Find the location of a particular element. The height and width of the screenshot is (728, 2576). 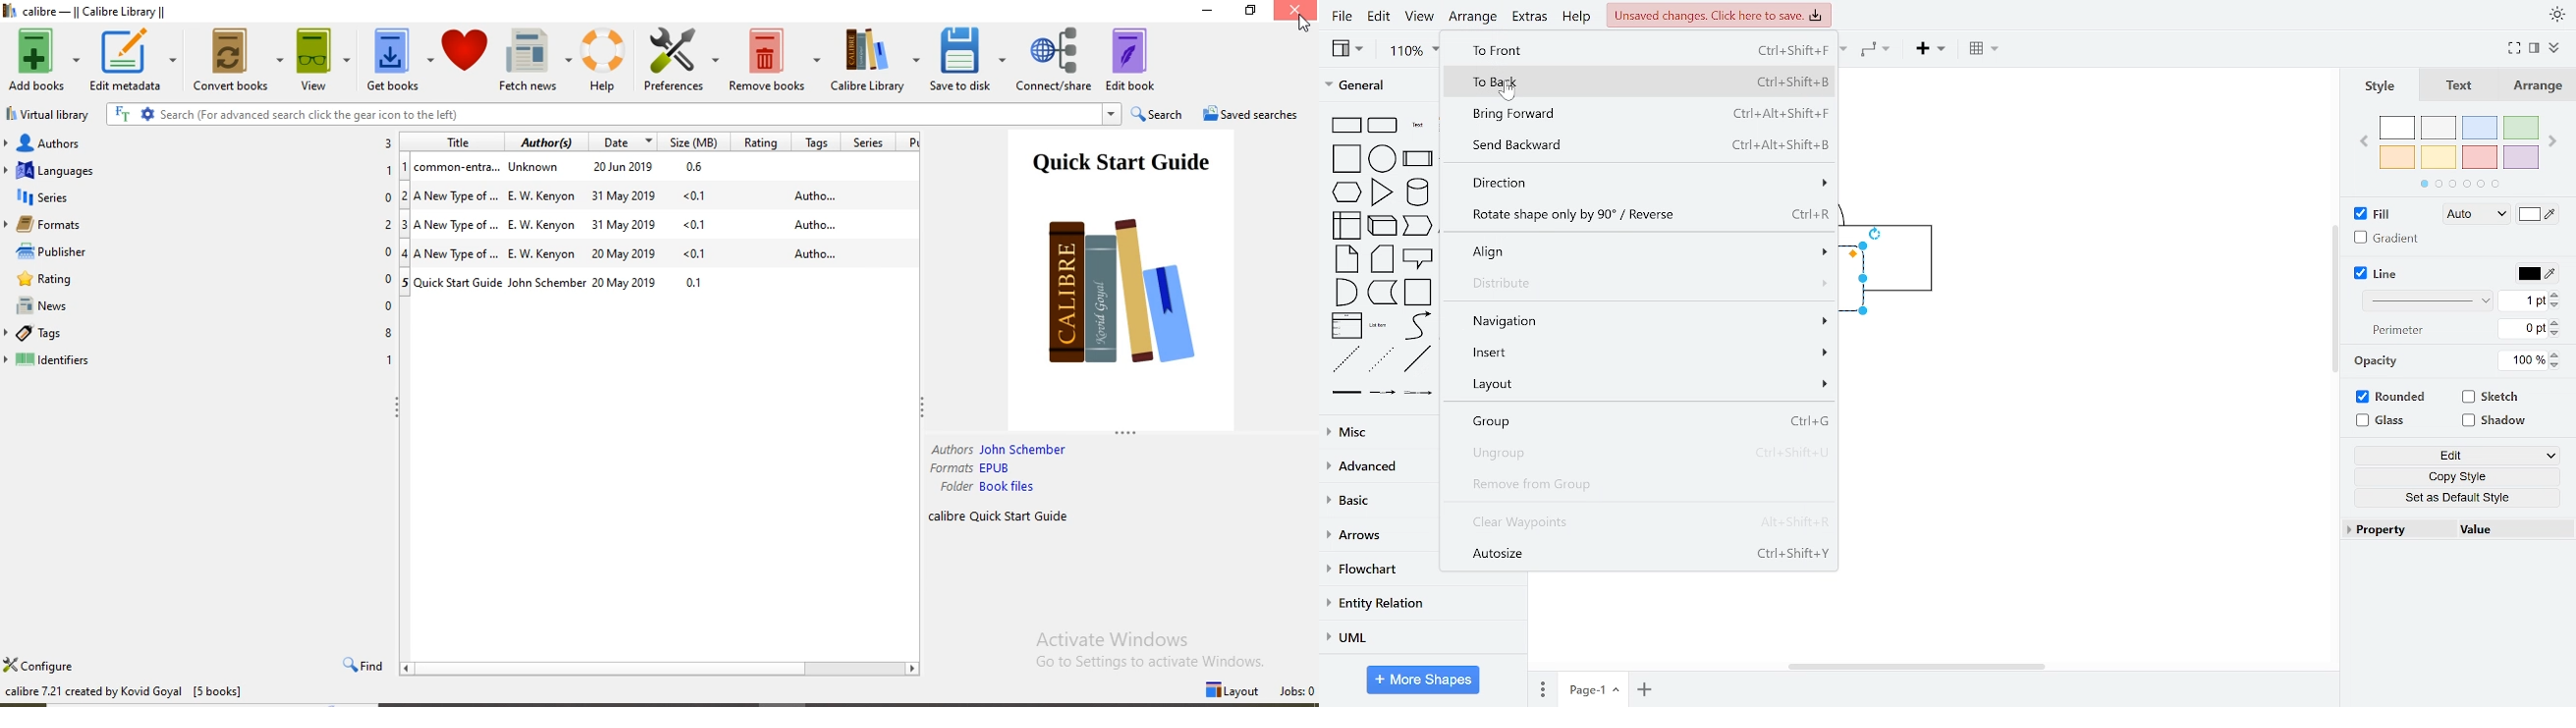

blue is located at coordinates (2480, 128).